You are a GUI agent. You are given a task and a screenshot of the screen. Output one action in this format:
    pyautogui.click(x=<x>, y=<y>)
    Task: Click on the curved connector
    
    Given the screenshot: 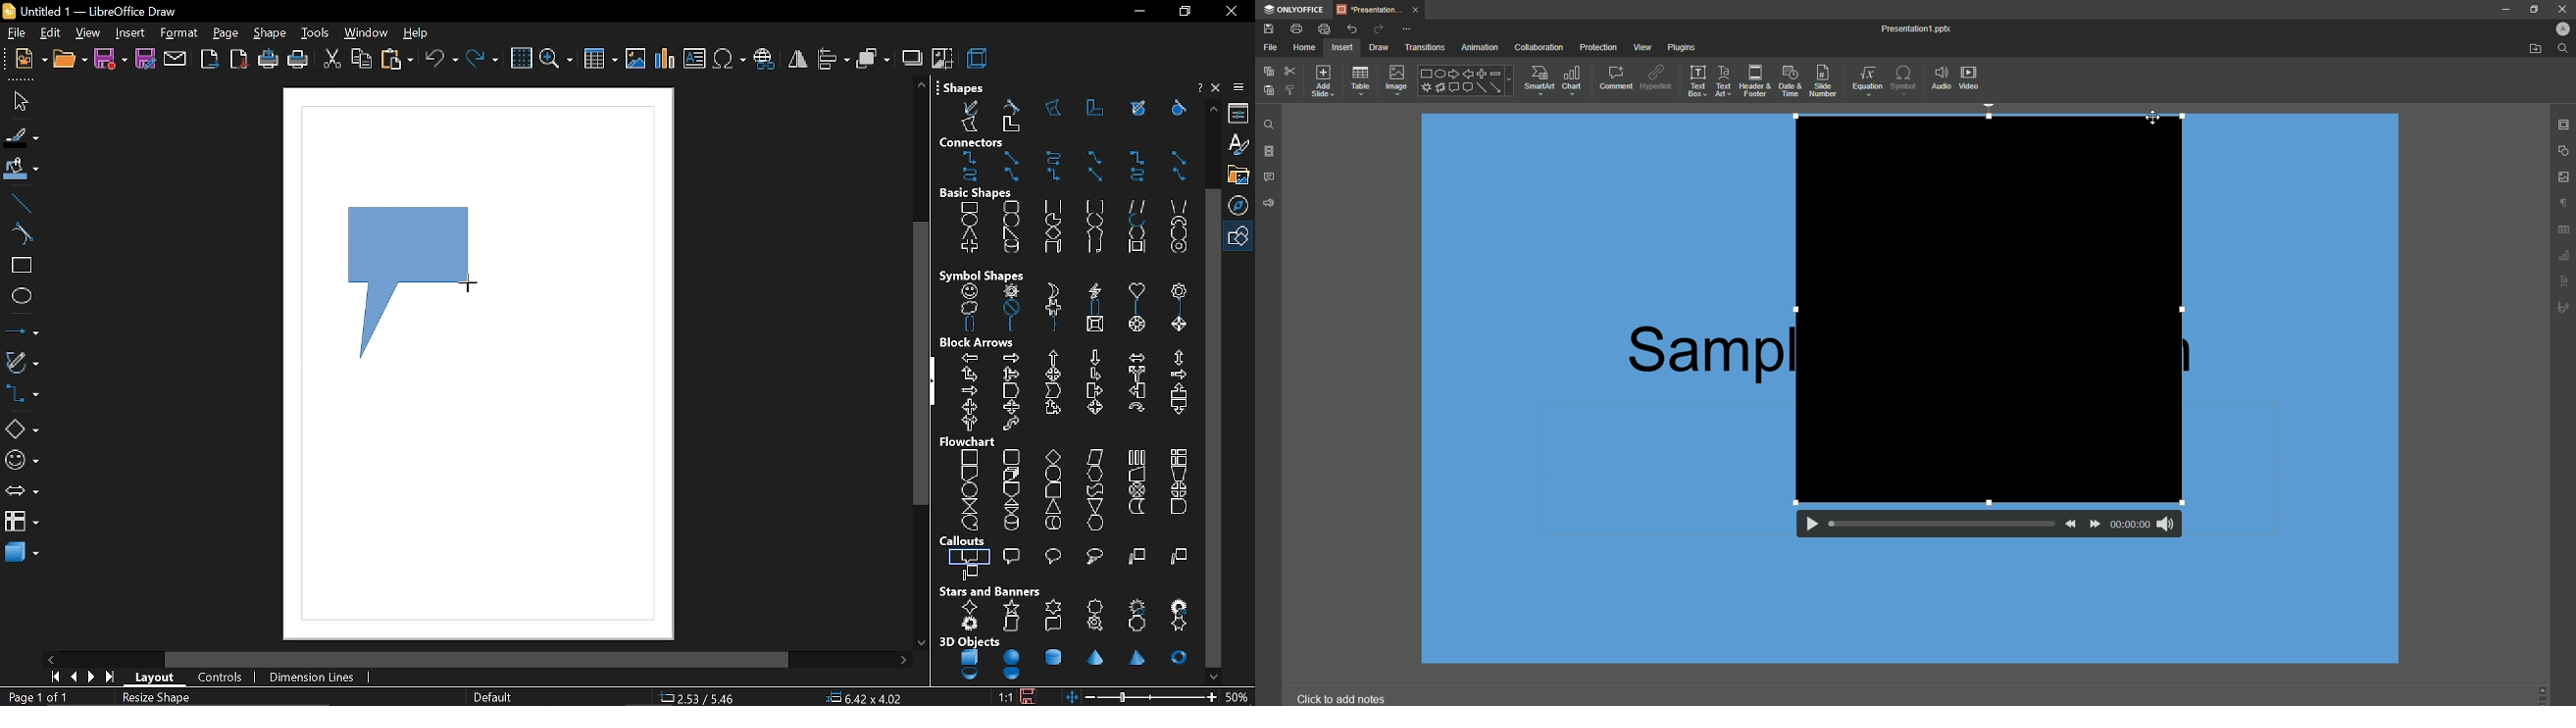 What is the action you would take?
    pyautogui.click(x=971, y=177)
    